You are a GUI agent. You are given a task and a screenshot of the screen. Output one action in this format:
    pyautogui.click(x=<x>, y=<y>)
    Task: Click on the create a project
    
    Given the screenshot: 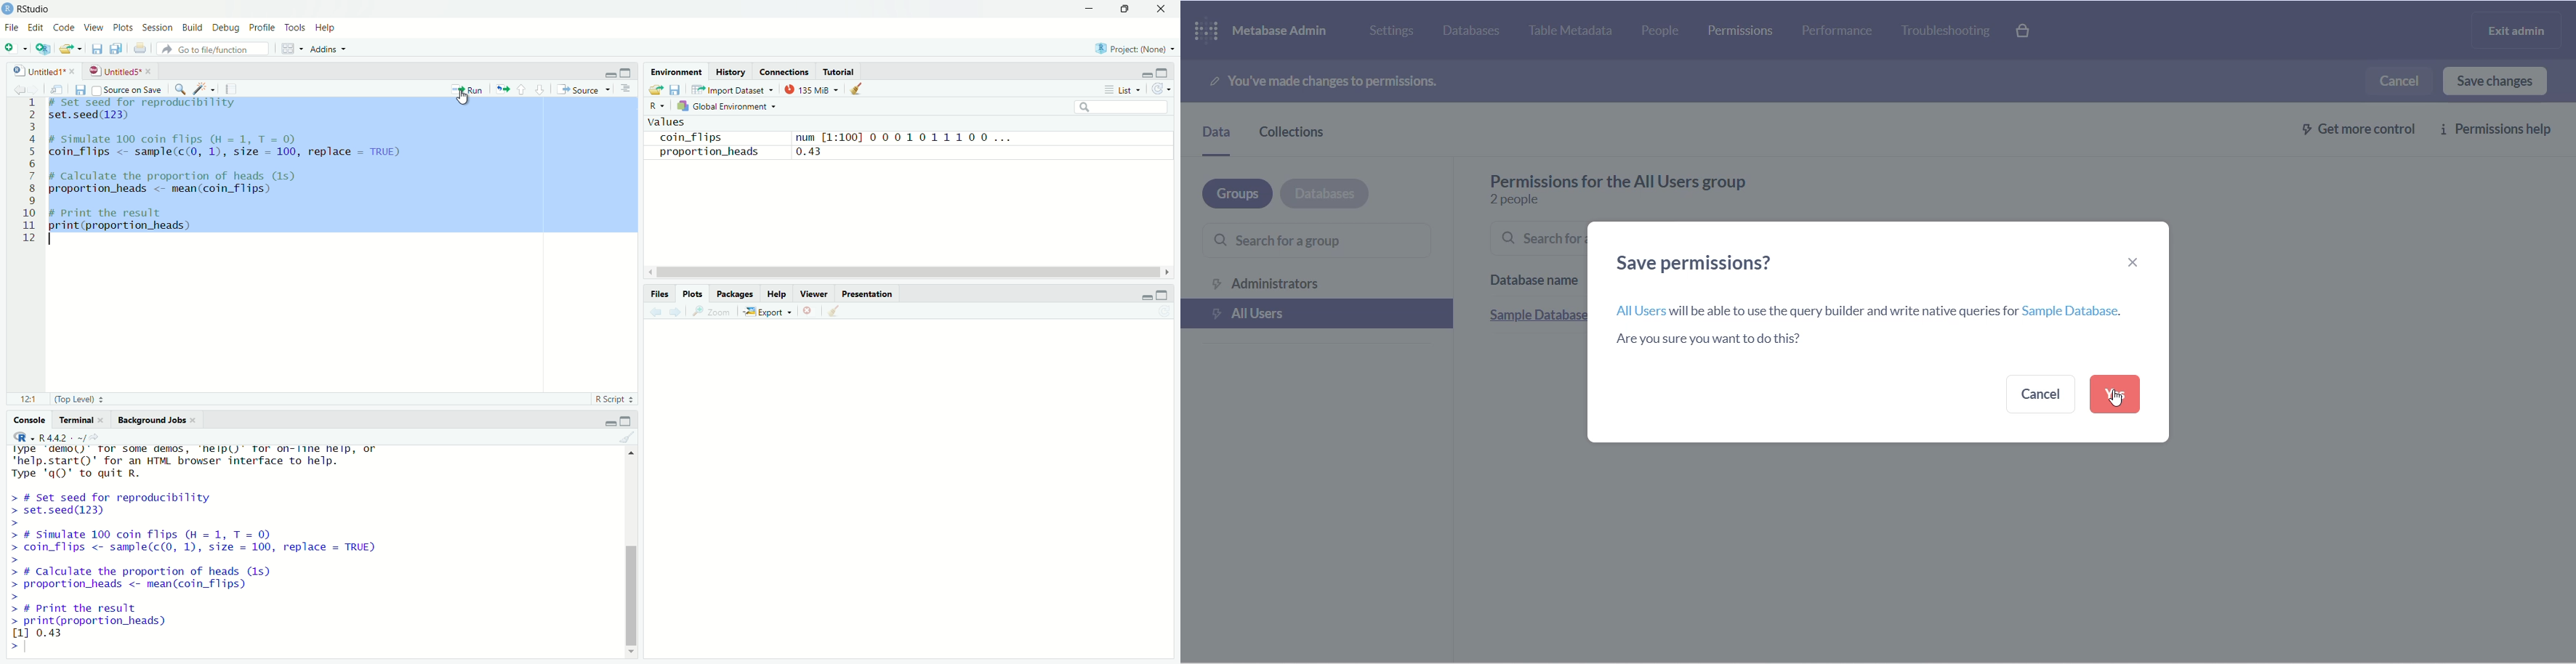 What is the action you would take?
    pyautogui.click(x=41, y=49)
    